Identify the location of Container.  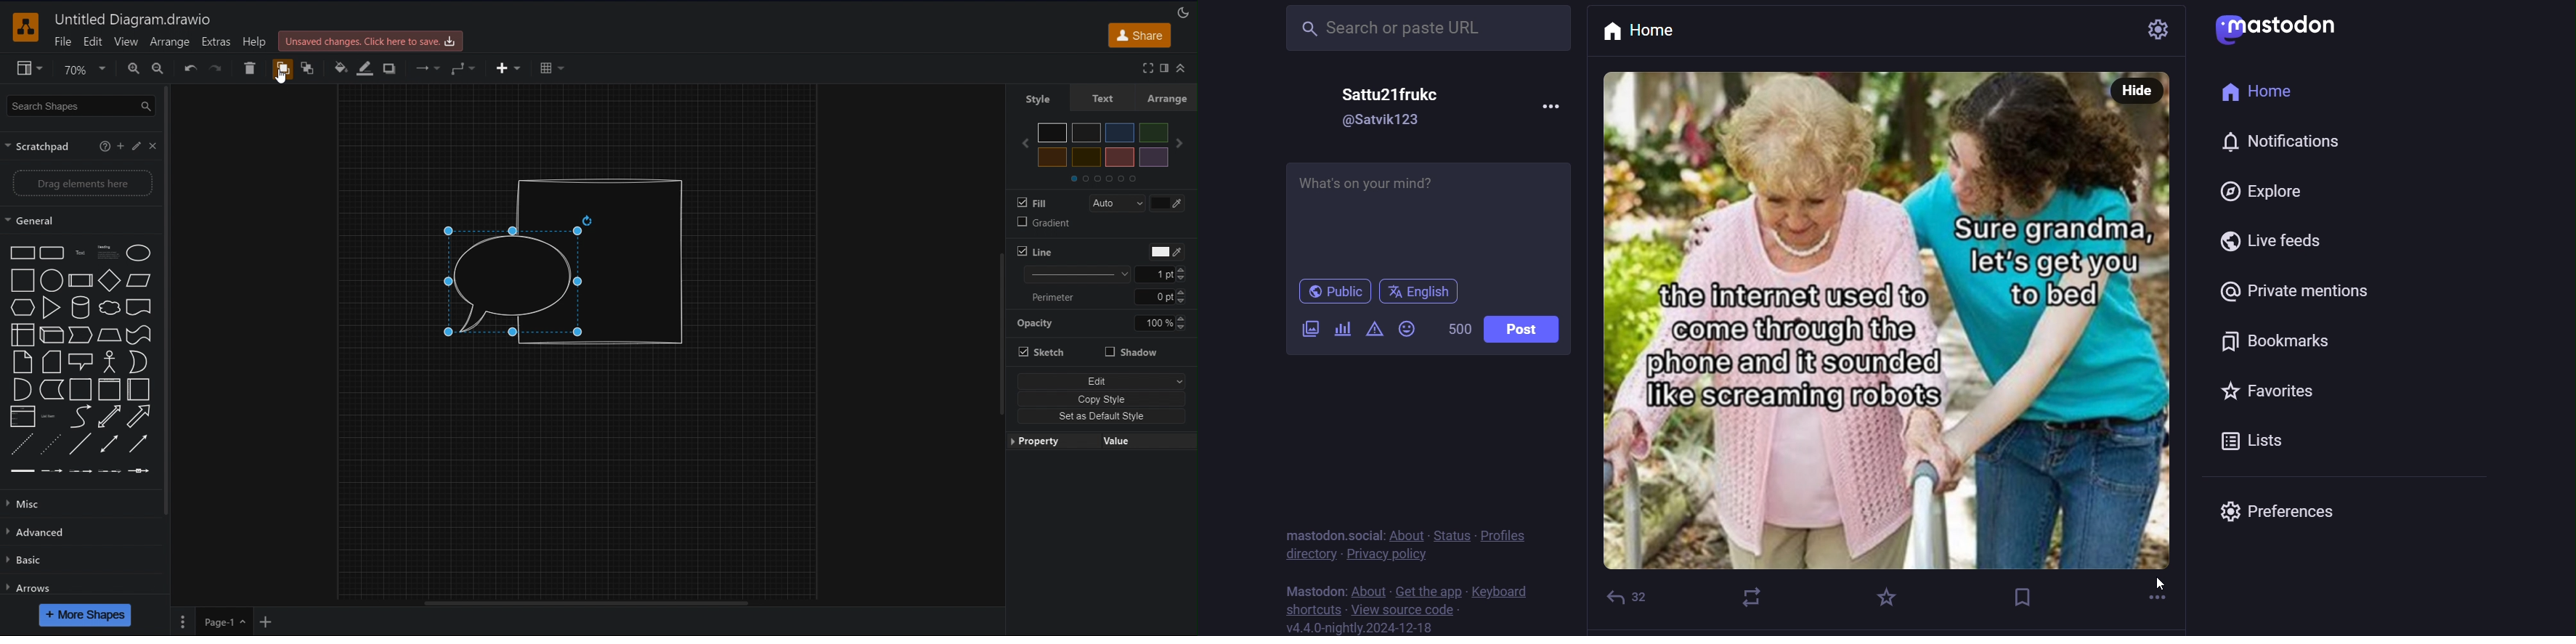
(110, 390).